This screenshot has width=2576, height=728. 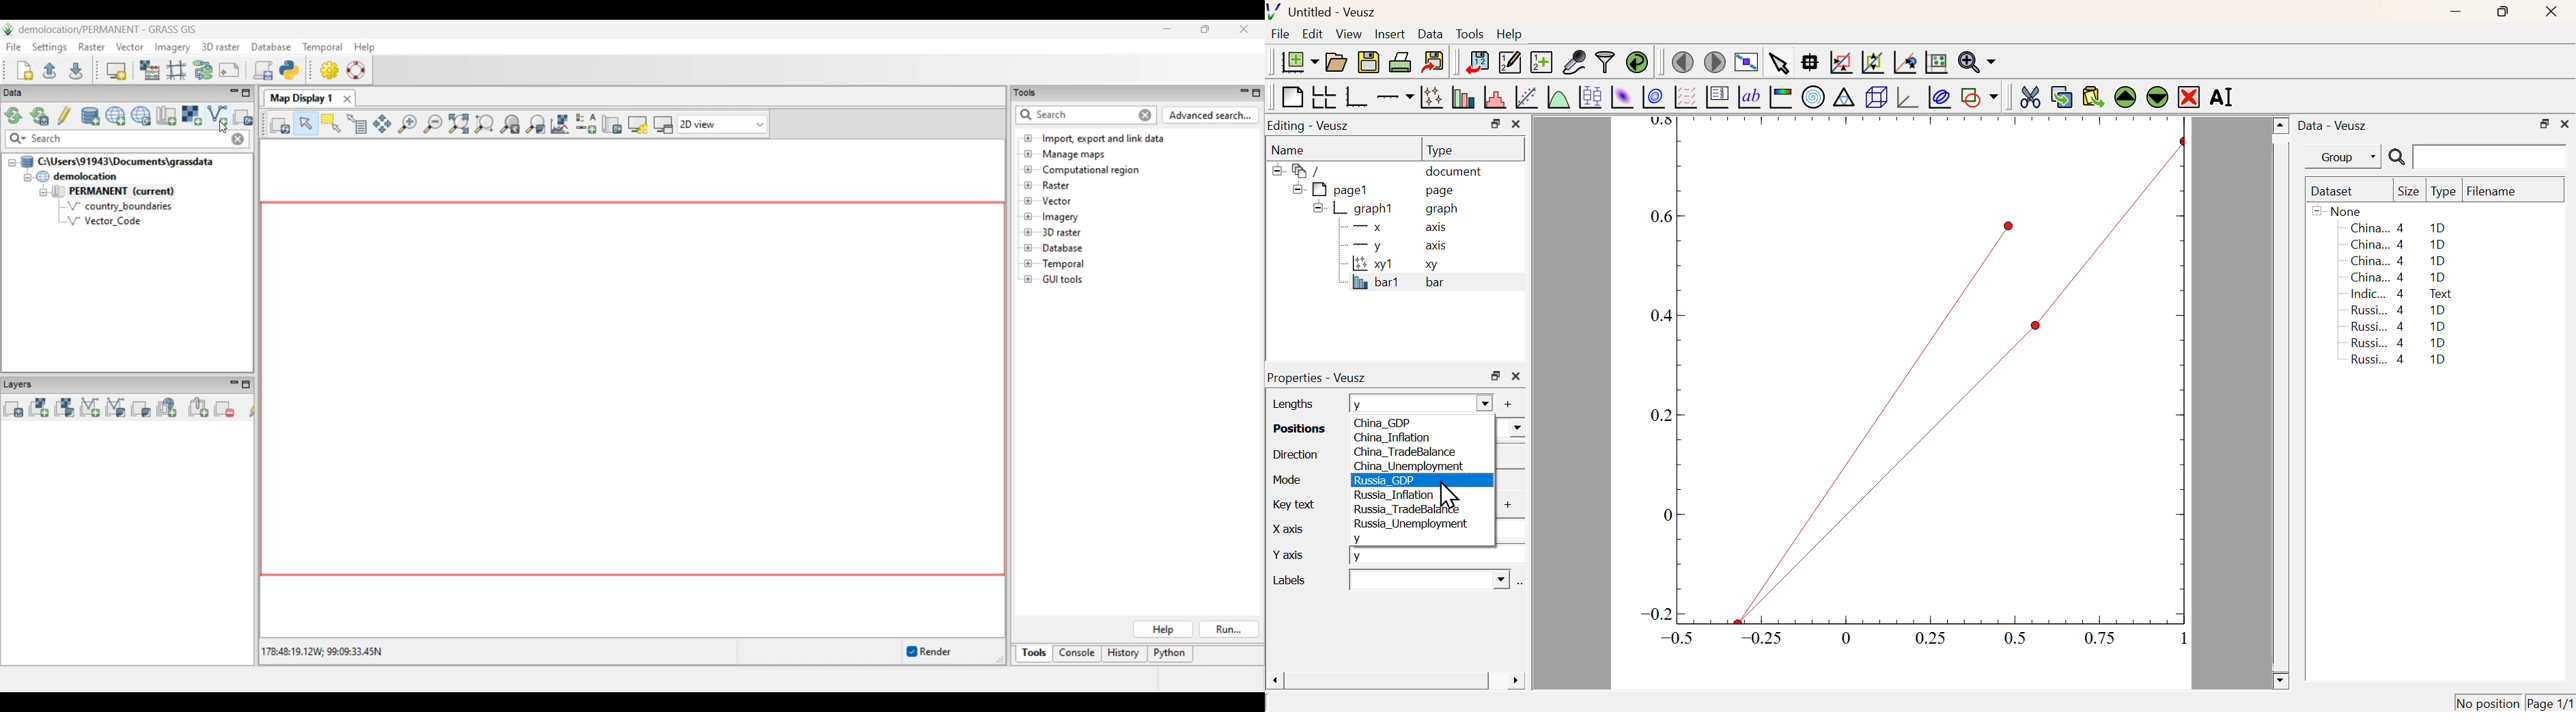 I want to click on Plot Key, so click(x=1716, y=96).